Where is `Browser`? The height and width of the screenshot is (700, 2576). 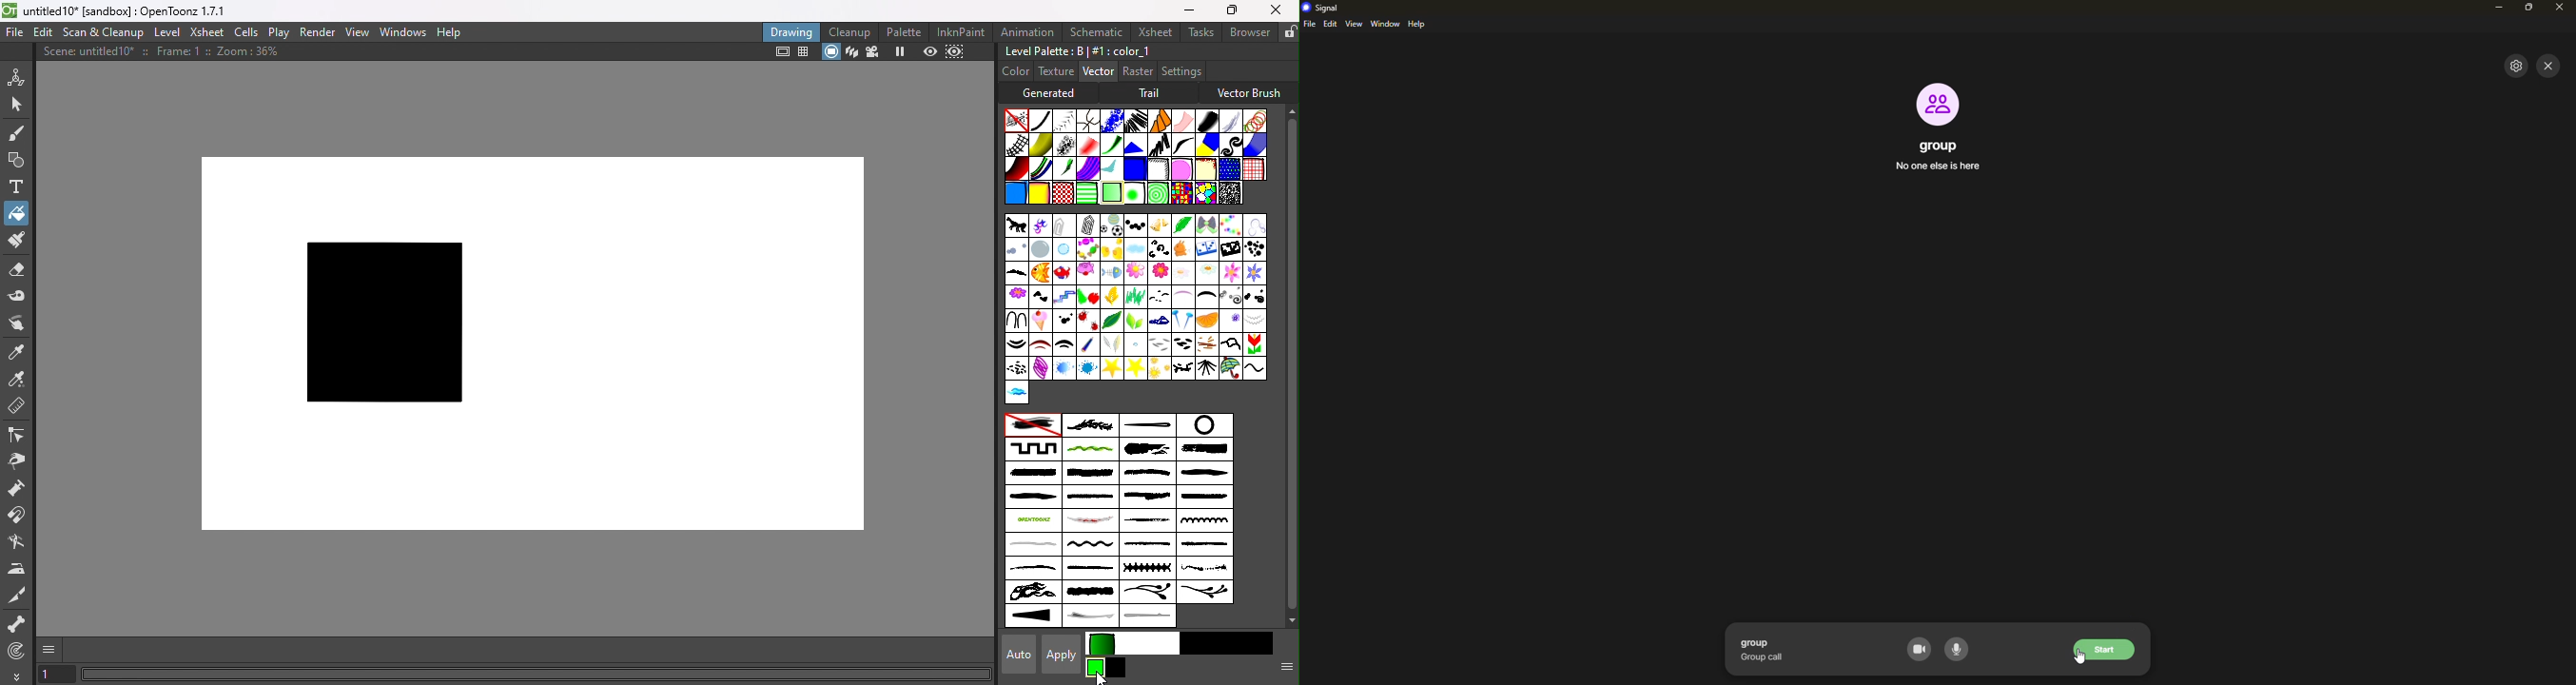 Browser is located at coordinates (1249, 31).